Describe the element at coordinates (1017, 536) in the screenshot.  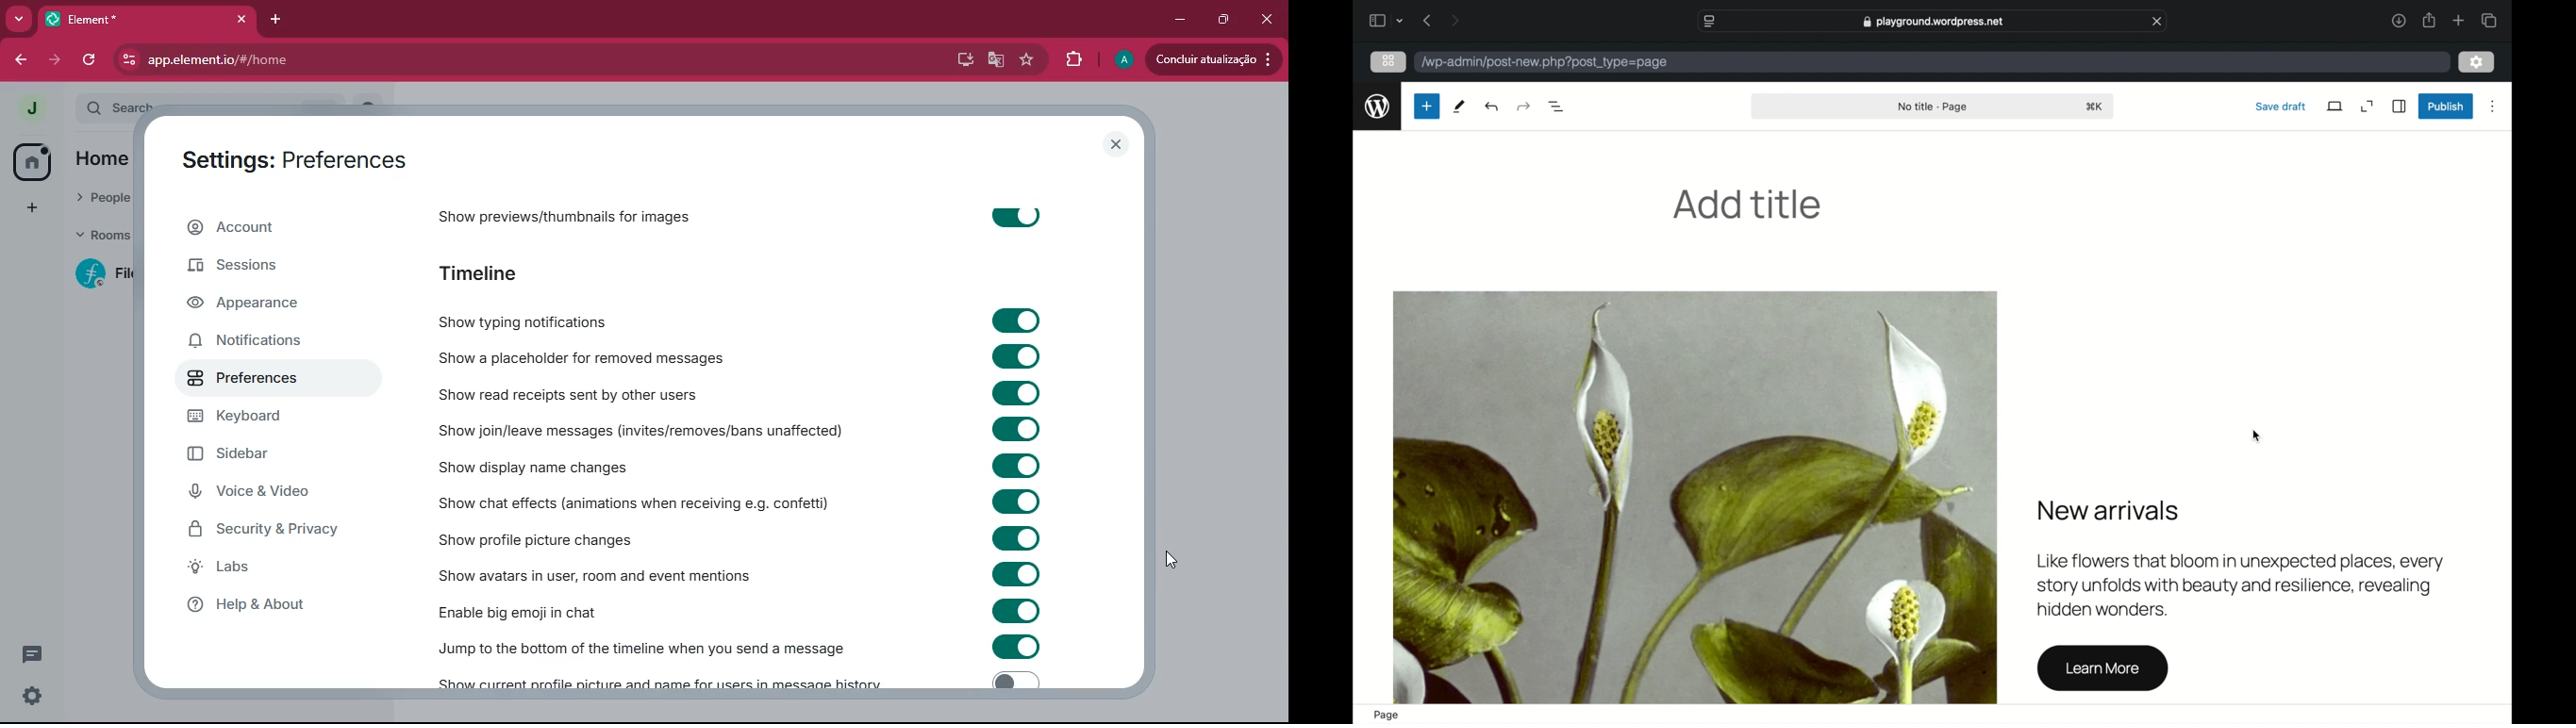
I see `toggle on ` at that location.